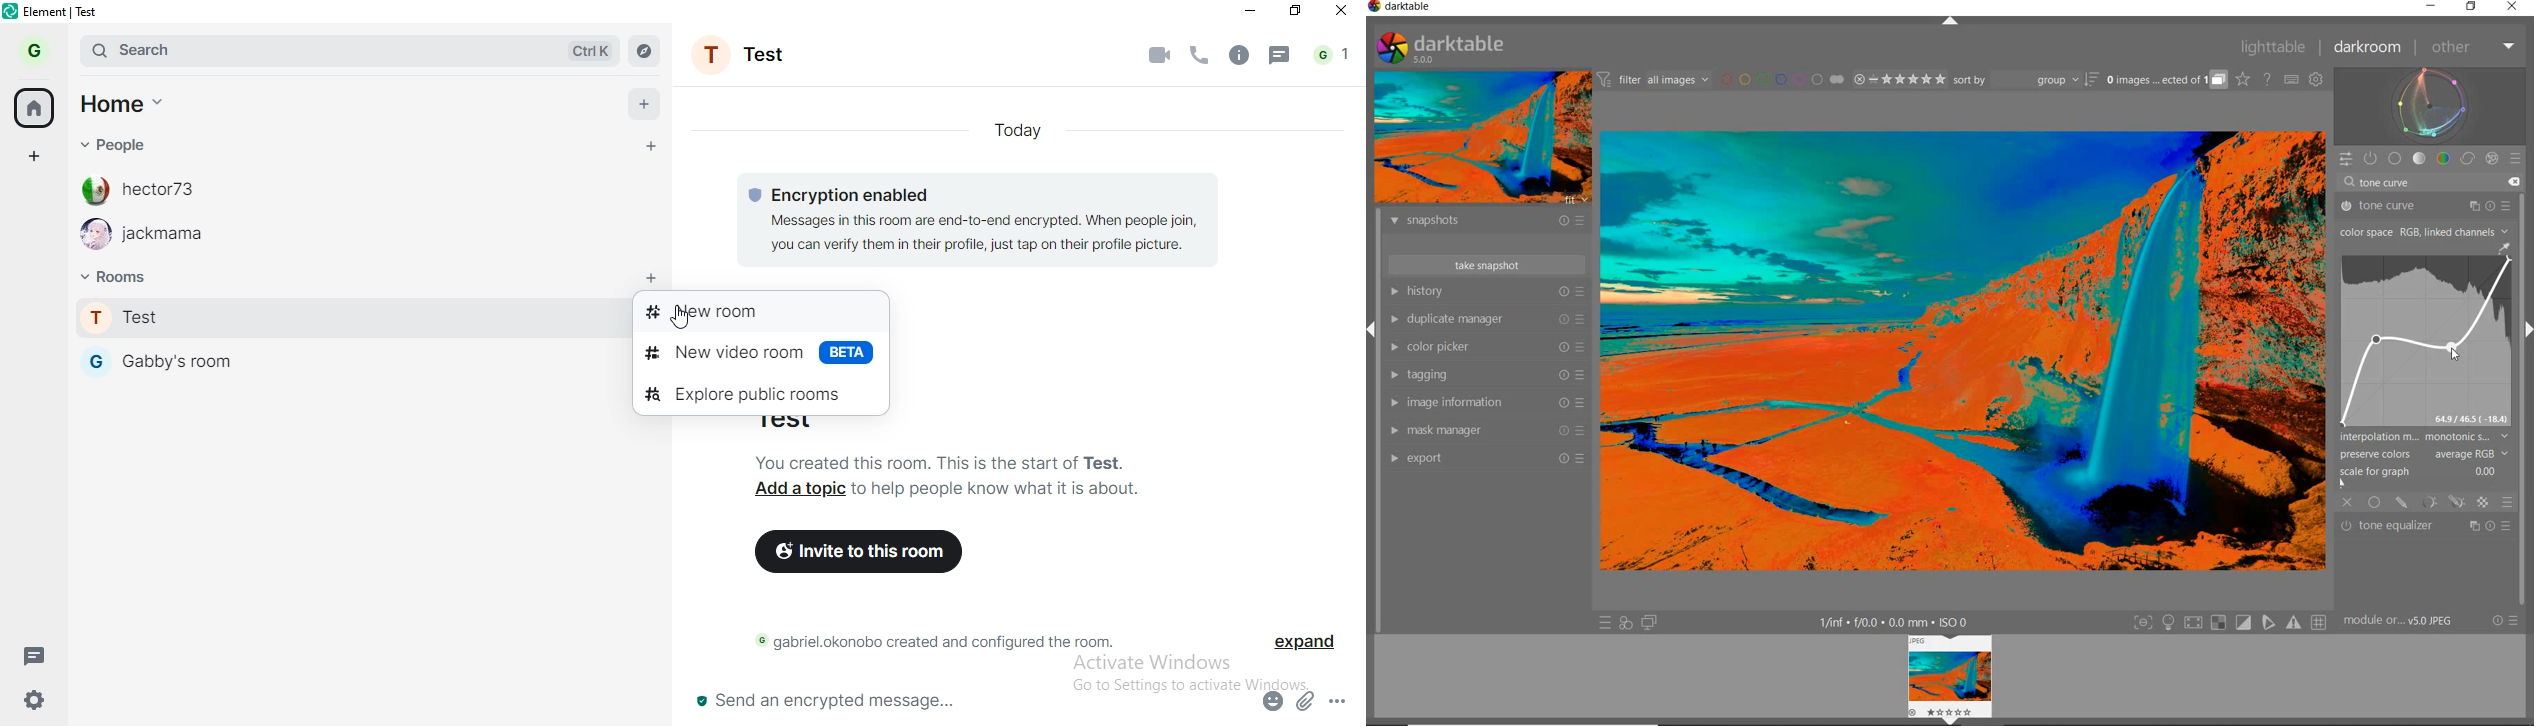 Image resolution: width=2548 pixels, height=728 pixels. I want to click on tagging, so click(1486, 375).